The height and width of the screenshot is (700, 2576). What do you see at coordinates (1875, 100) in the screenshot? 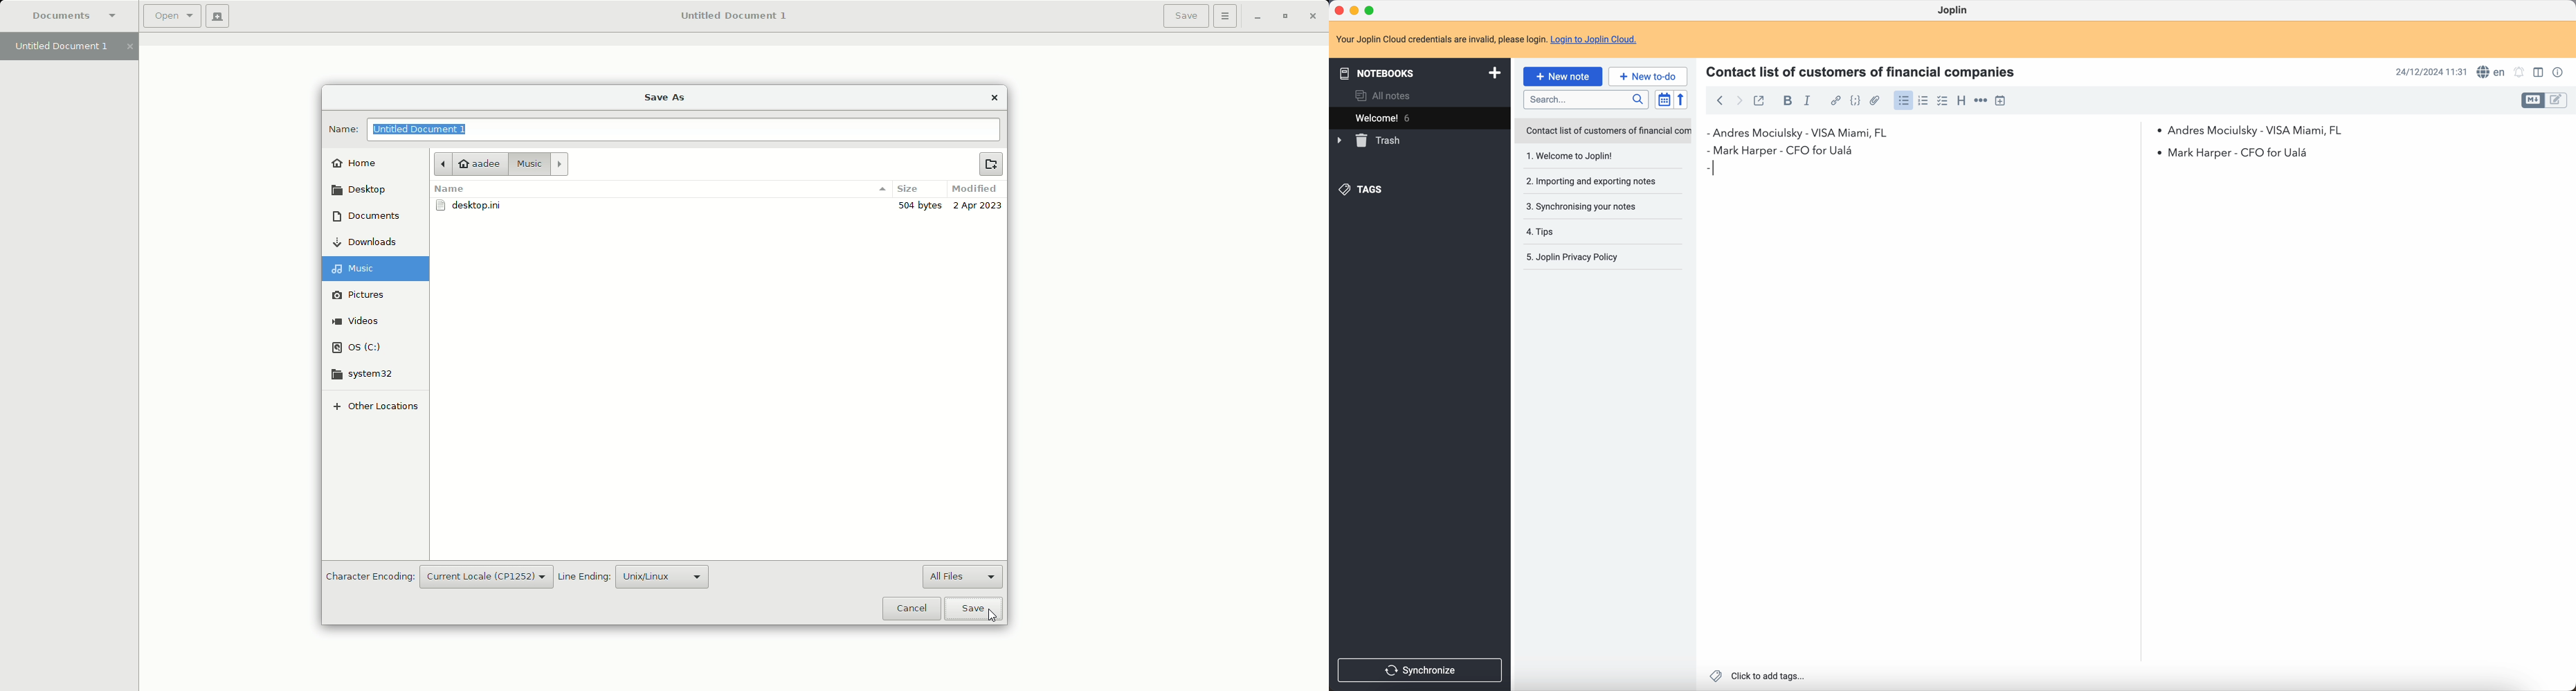
I see `attach file` at bounding box center [1875, 100].